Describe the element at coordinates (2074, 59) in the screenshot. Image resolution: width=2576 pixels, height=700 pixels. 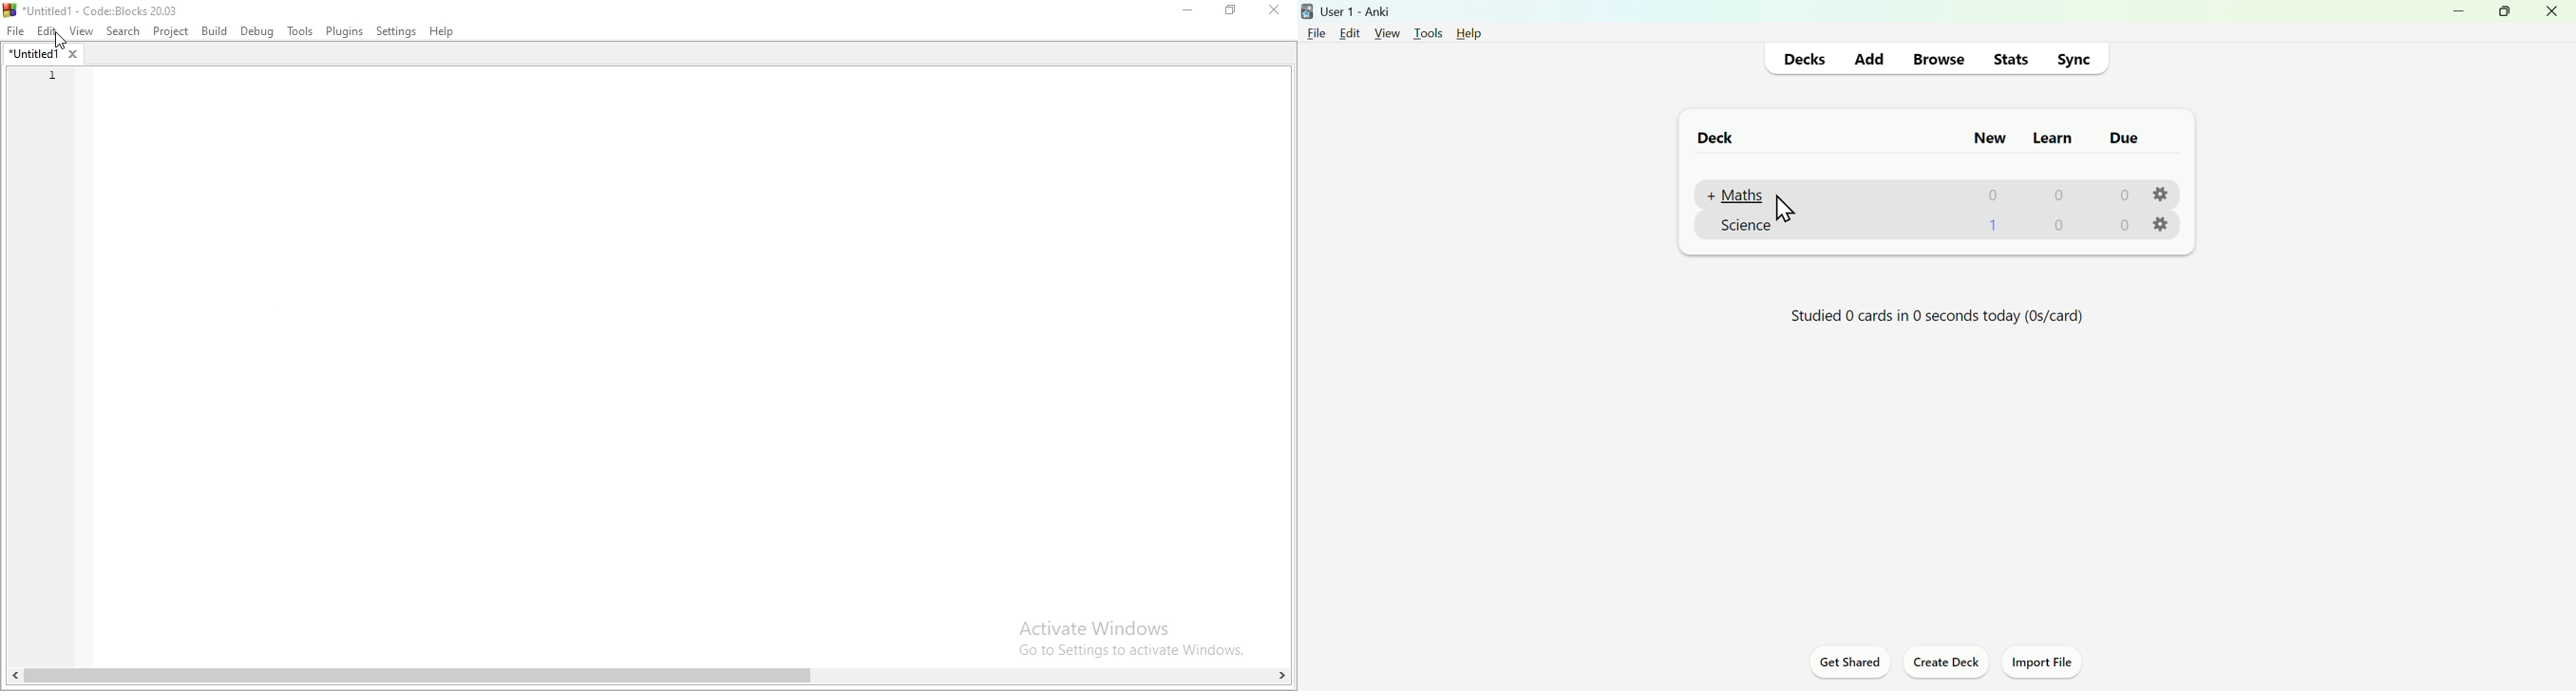
I see `Sync` at that location.